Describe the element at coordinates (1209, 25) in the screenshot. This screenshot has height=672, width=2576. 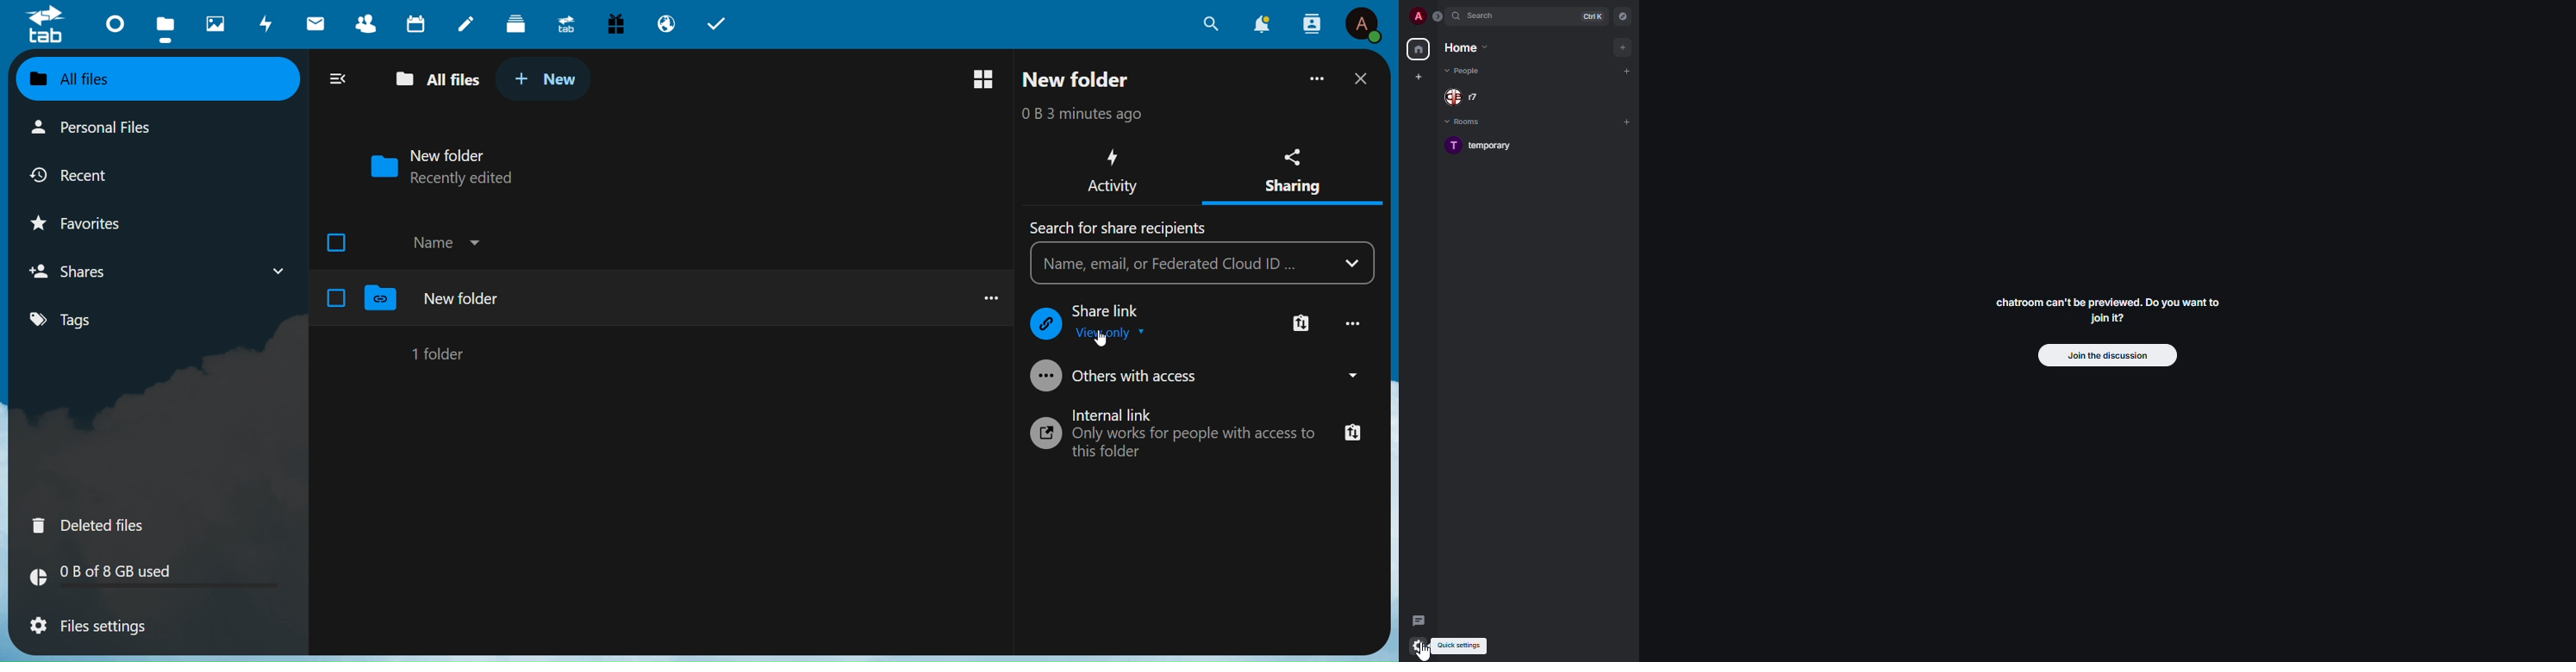
I see `Search` at that location.